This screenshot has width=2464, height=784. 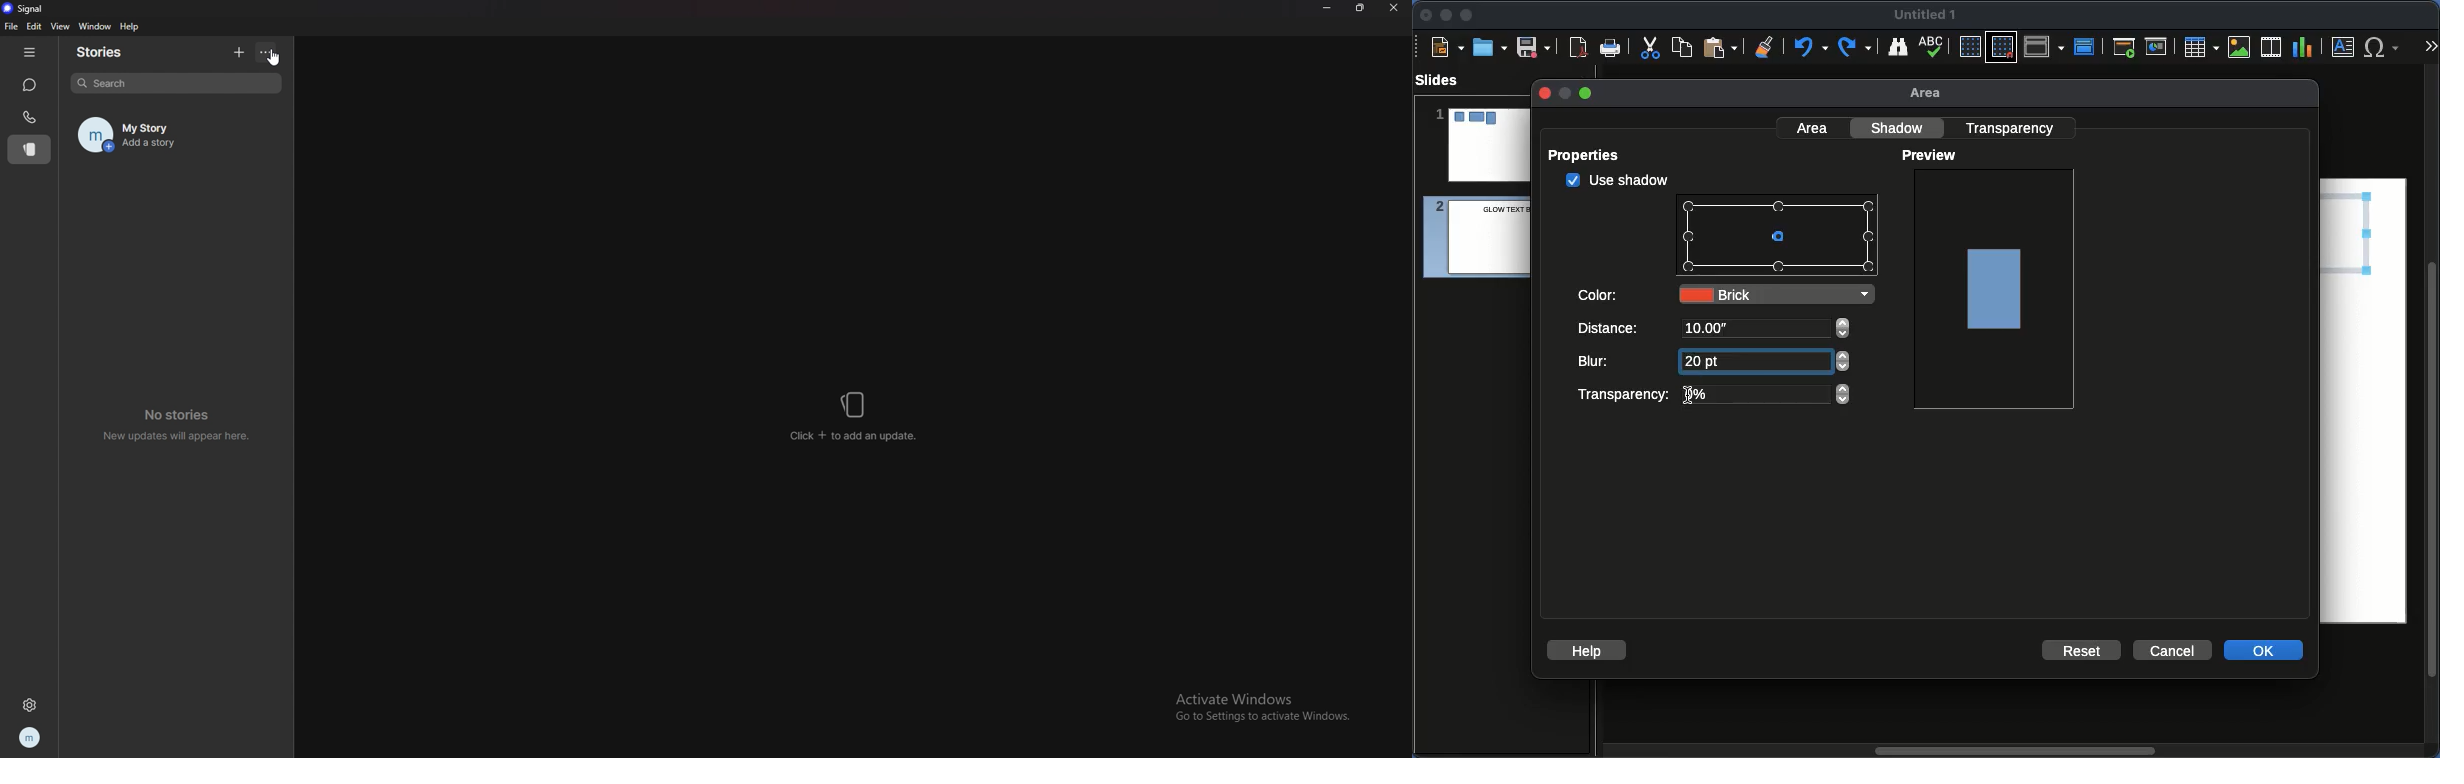 I want to click on profile image, so click(x=90, y=134).